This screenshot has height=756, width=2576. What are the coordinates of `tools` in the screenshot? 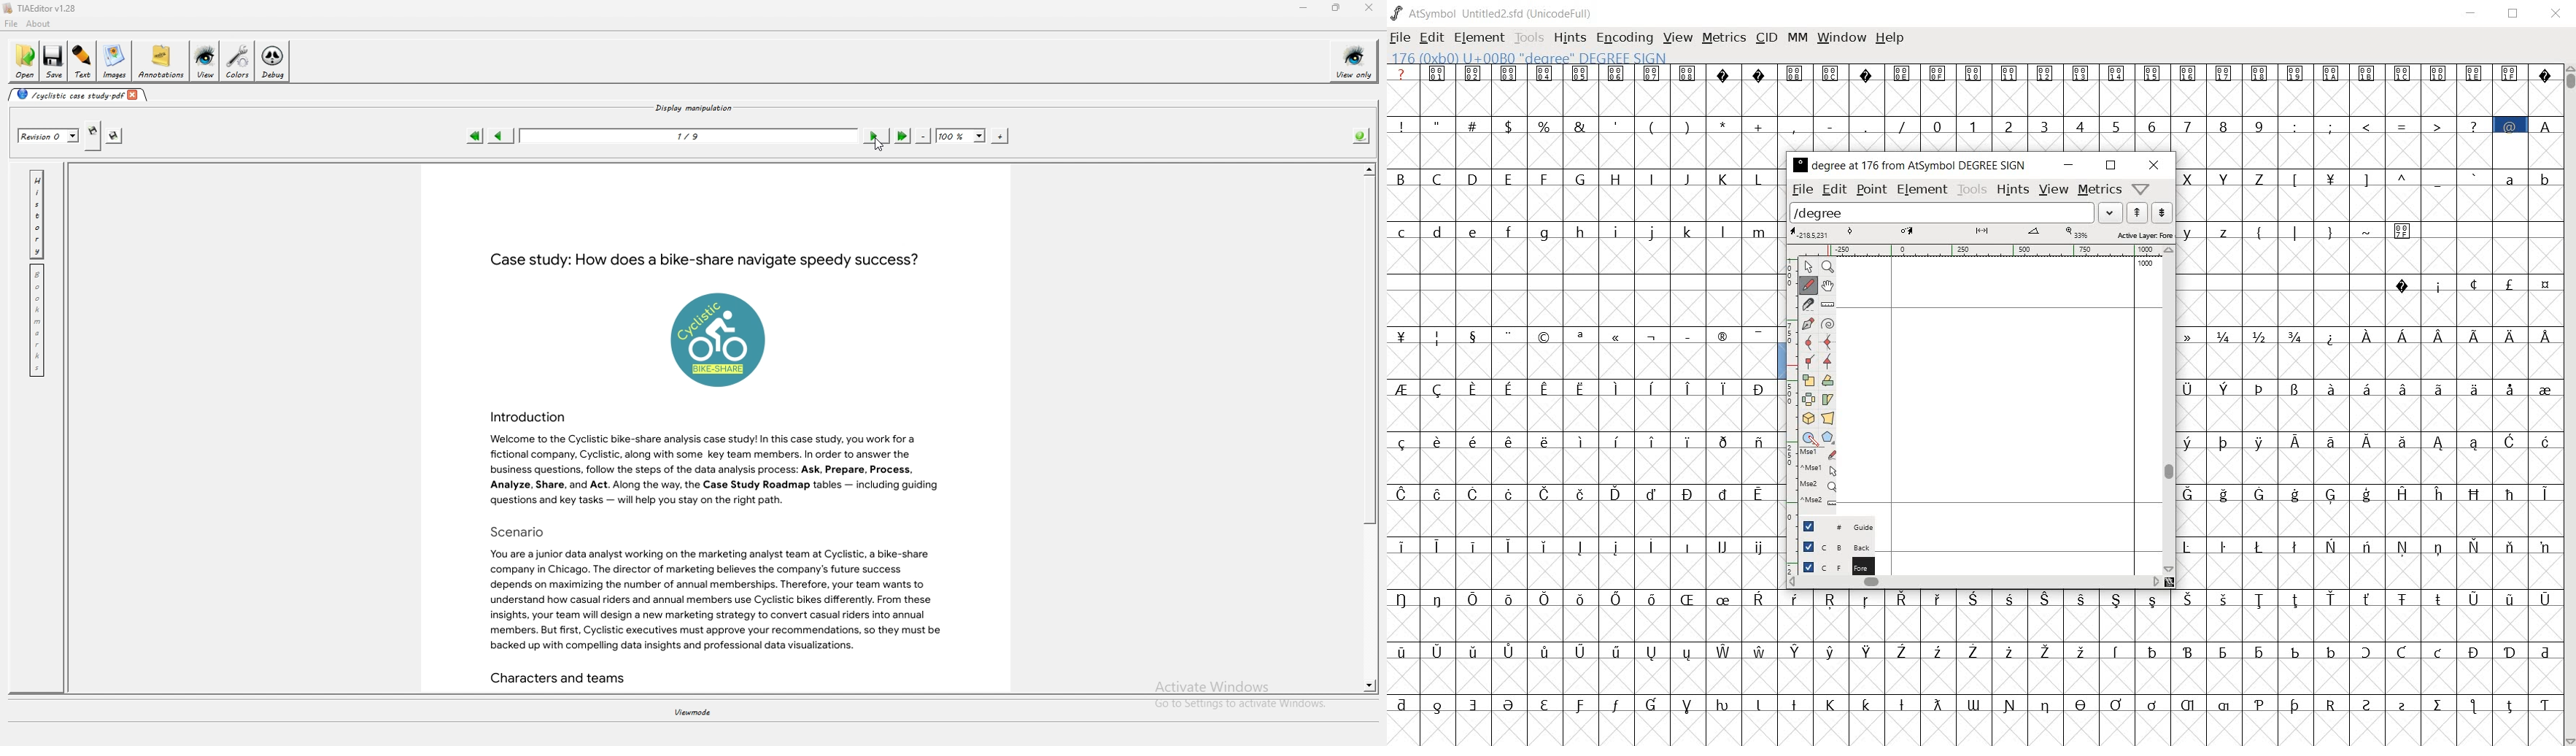 It's located at (1971, 190).